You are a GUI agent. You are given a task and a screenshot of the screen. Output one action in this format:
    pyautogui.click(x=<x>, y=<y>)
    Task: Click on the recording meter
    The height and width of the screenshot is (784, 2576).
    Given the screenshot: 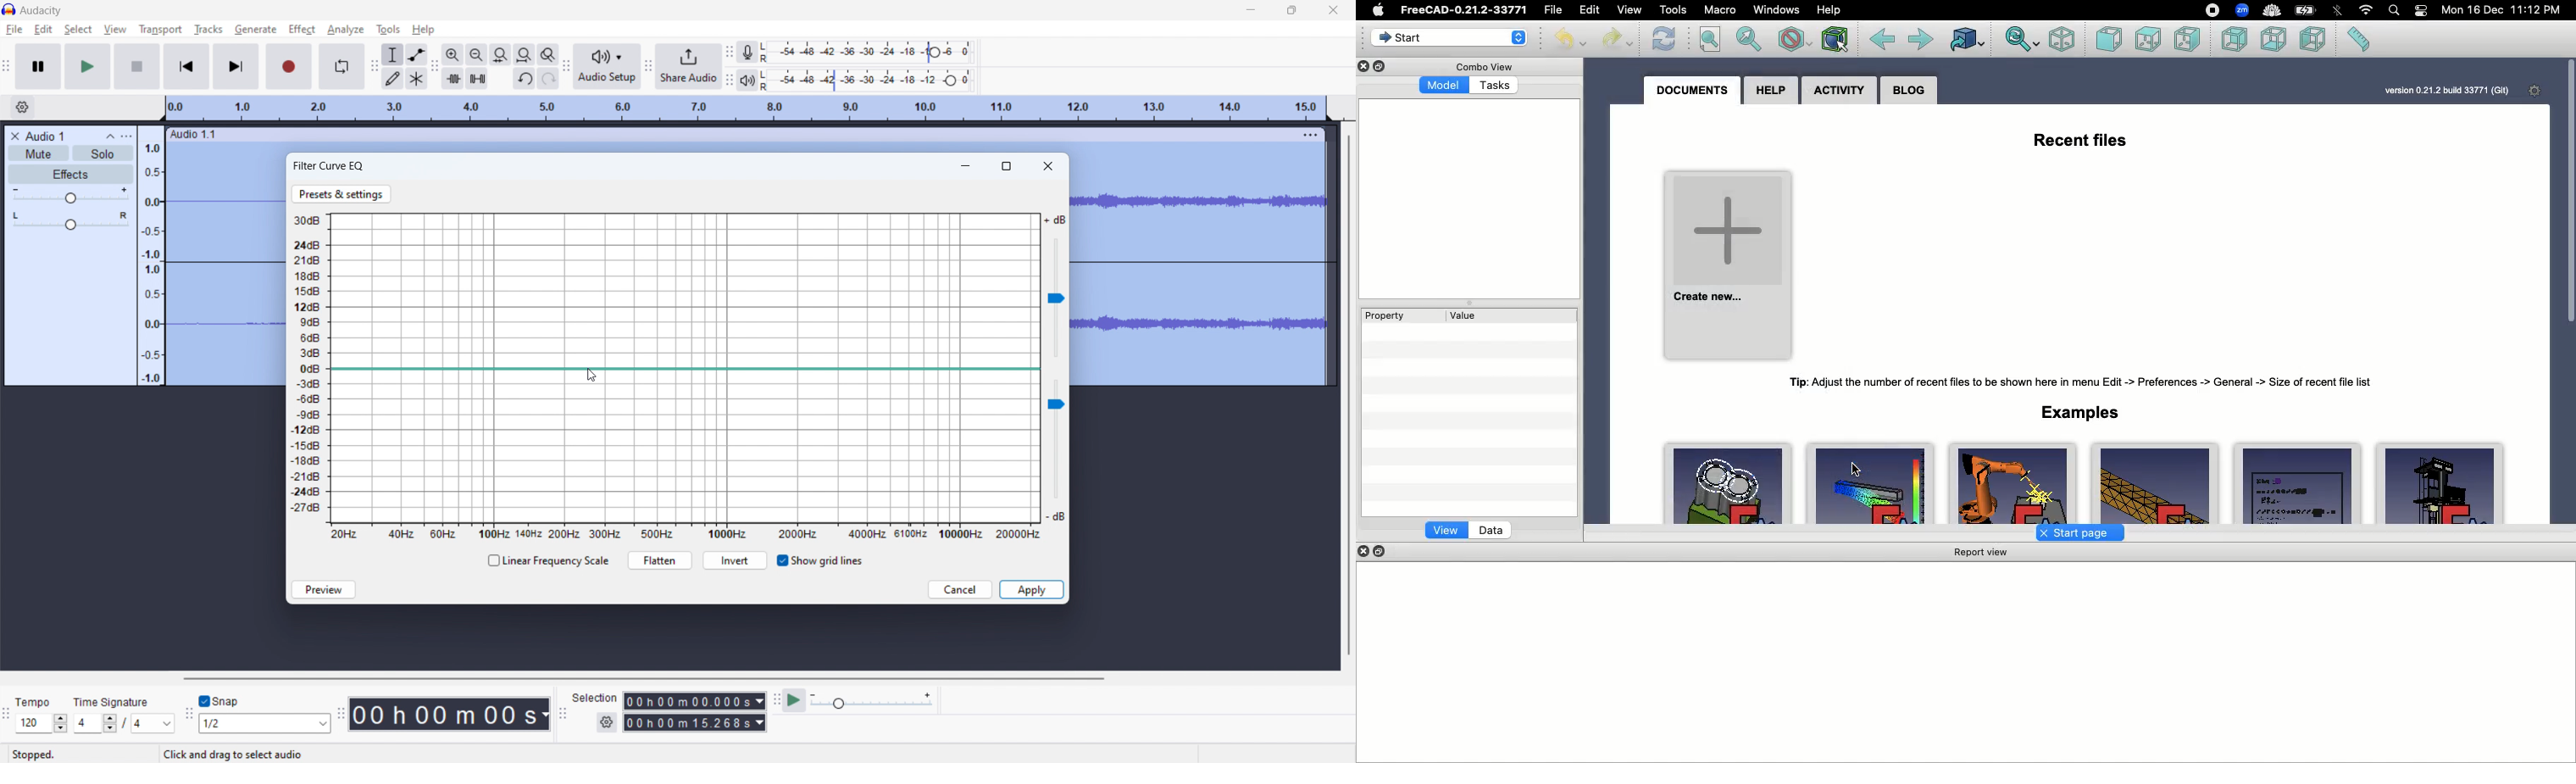 What is the action you would take?
    pyautogui.click(x=751, y=52)
    